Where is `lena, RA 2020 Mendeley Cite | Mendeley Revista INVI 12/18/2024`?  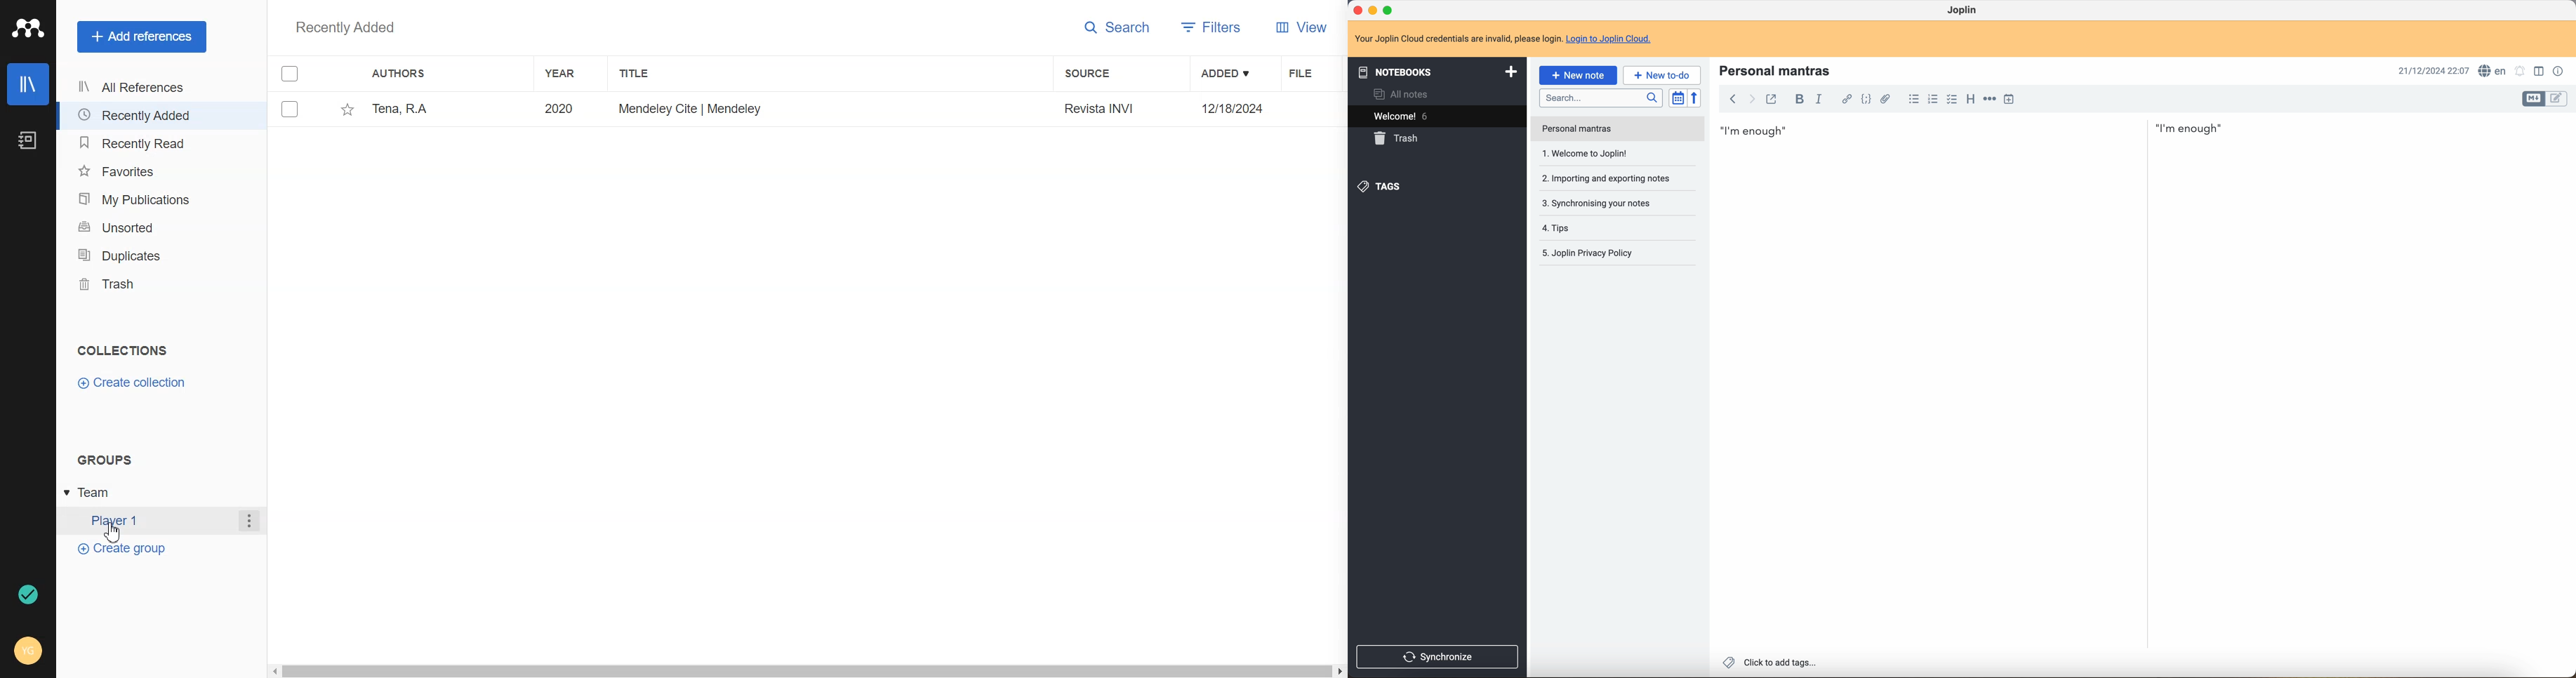 lena, RA 2020 Mendeley Cite | Mendeley Revista INVI 12/18/2024 is located at coordinates (816, 110).